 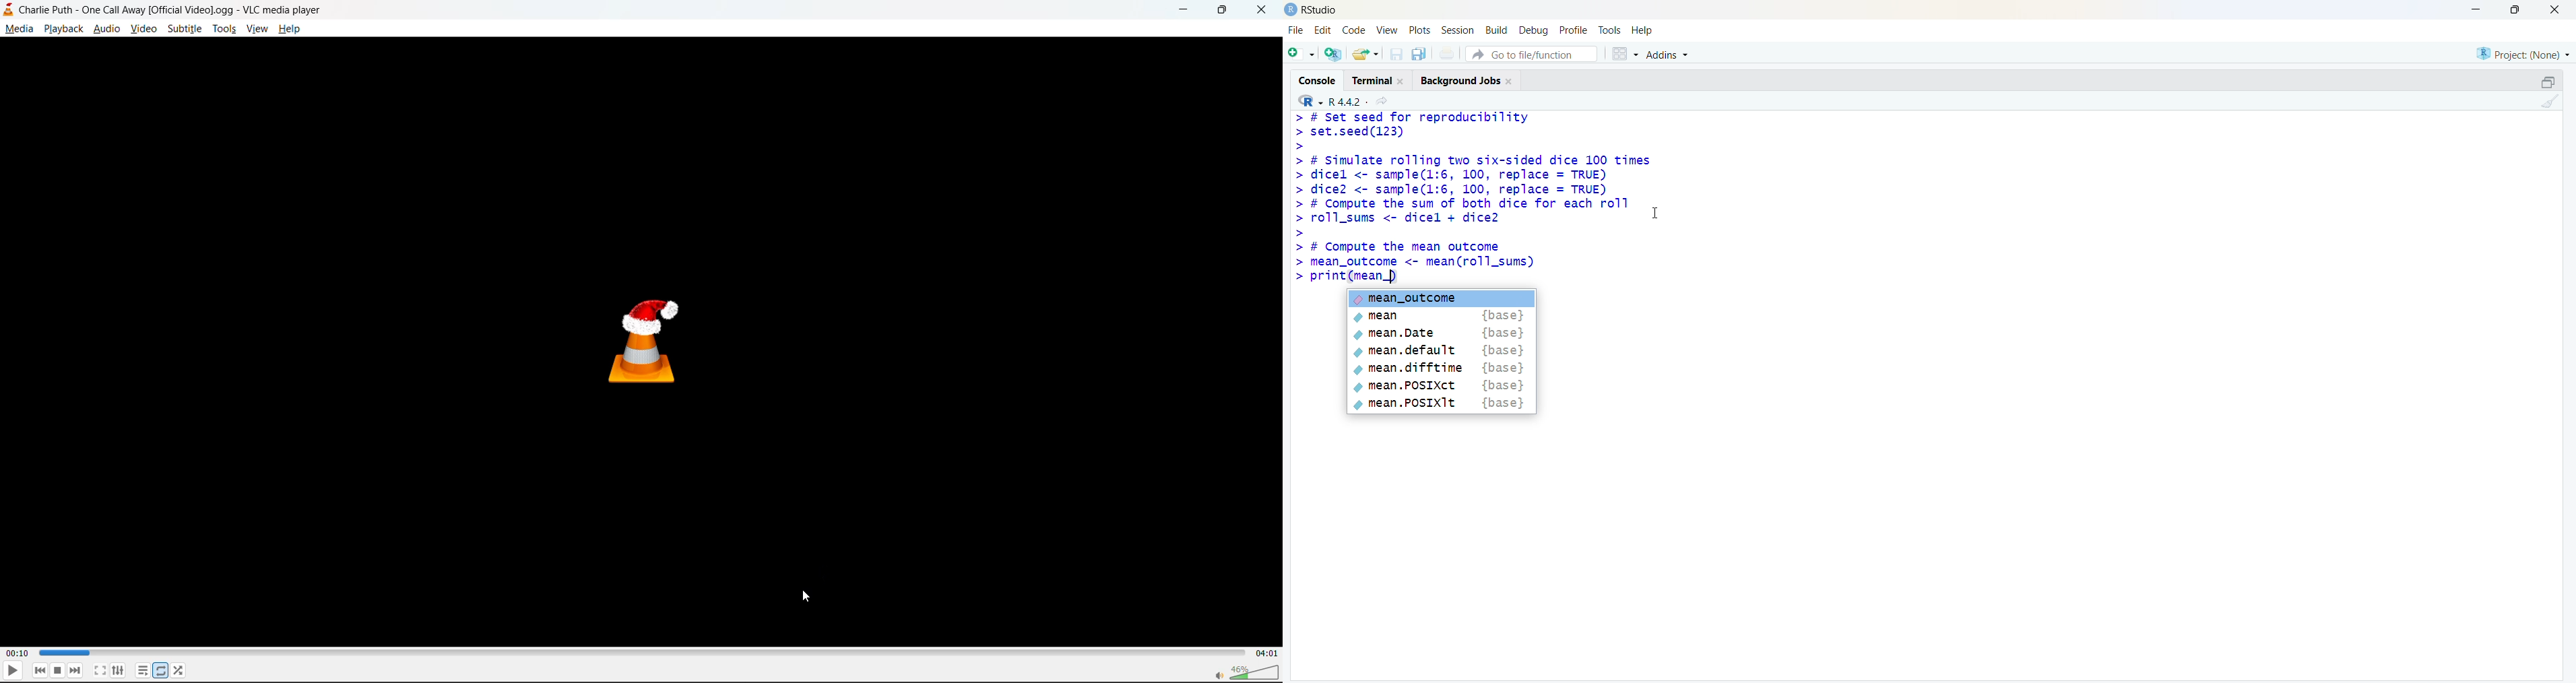 I want to click on > # Set seed for reproducibility> set.seed(123)>> # Simulate rolling two six-sided dice 100 times> dicel <- sample(1:6, 100, replace = TRUE)> dice2 <- sample(1:6, 100, replace = TRUE)> # Compute the sum of both dice for each rollroll_sums <- dicel + dice2# Compute the mean outcomemean_outcome <- mean(roll_sums)>> print(mean_), so click(x=1471, y=197).